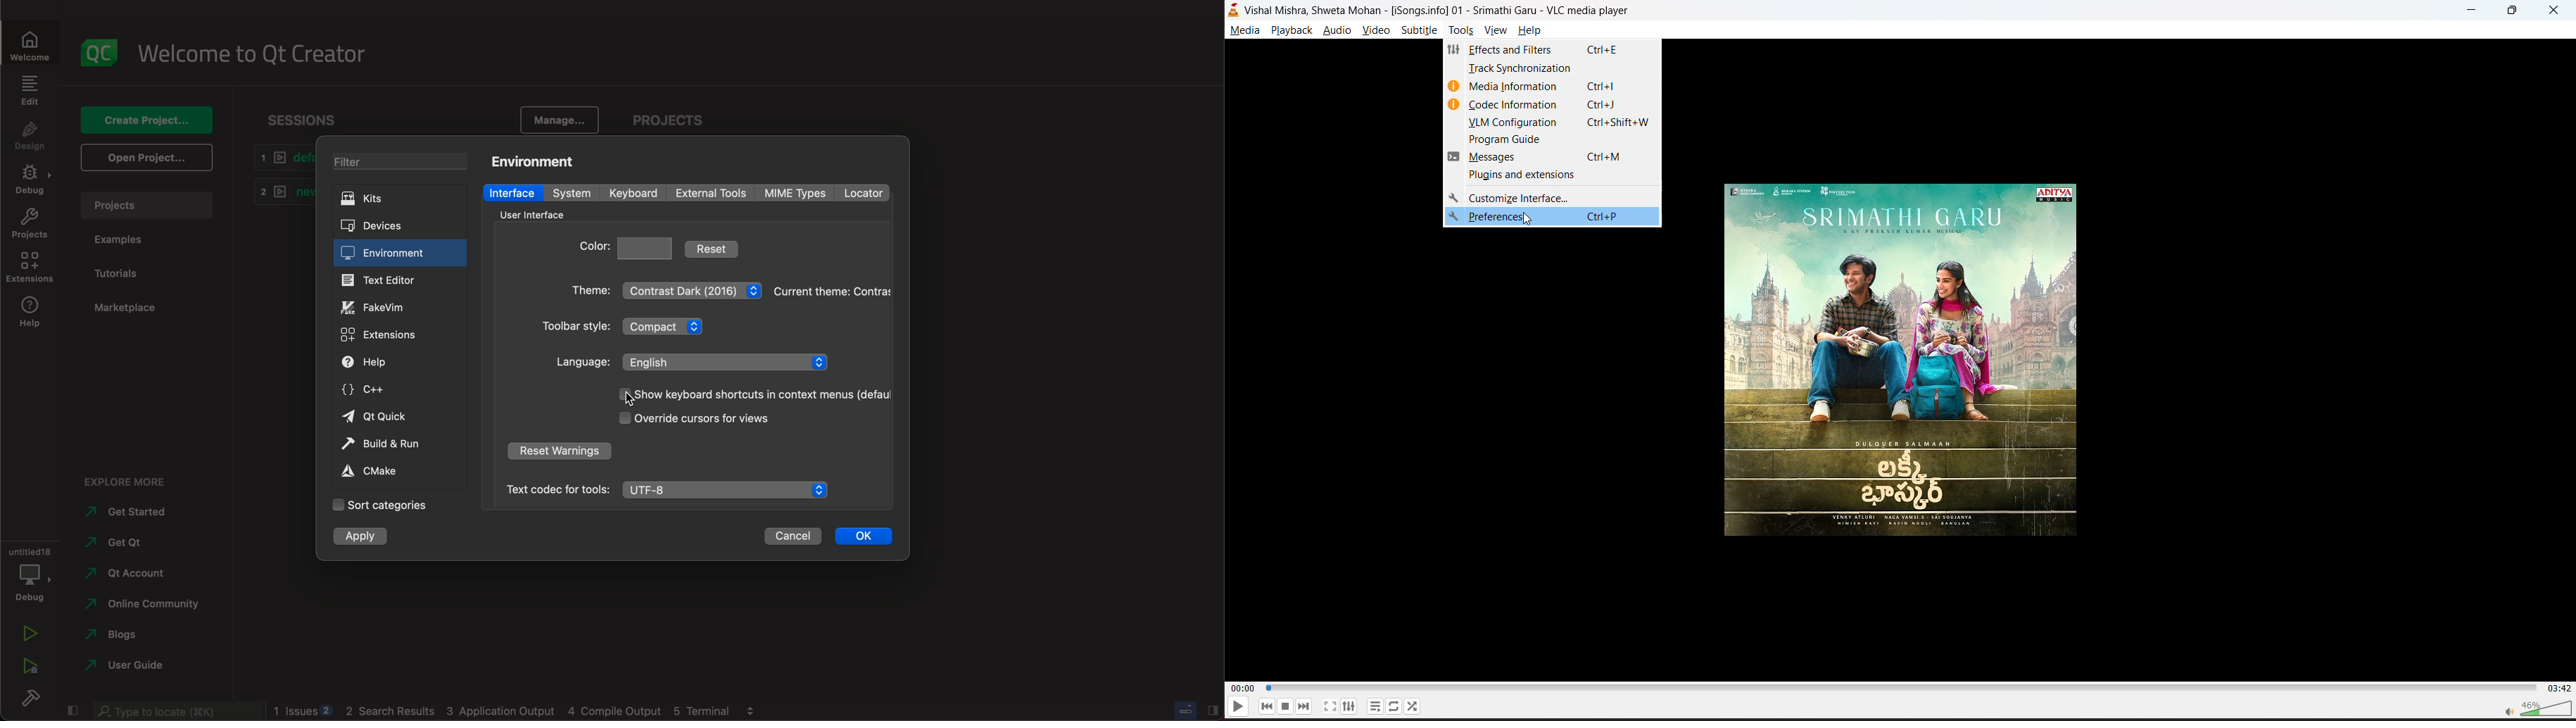  Describe the element at coordinates (1555, 68) in the screenshot. I see `track synchronization` at that location.